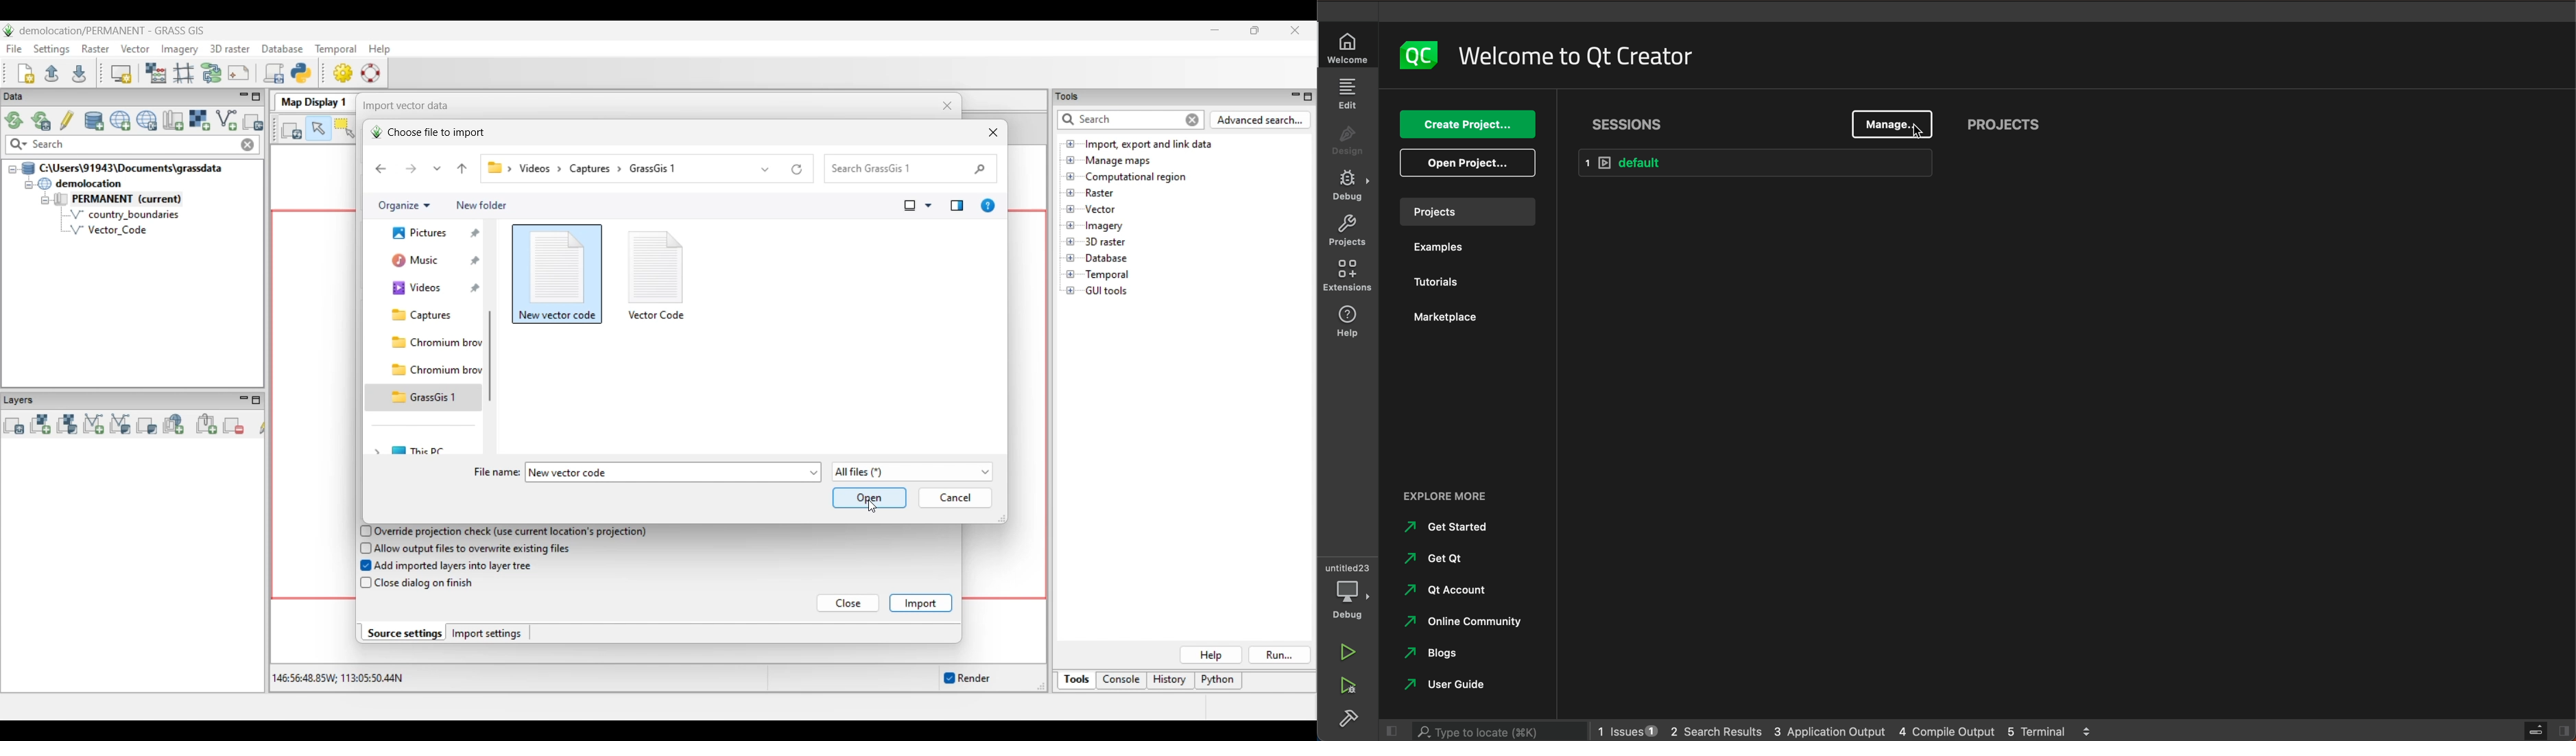  What do you see at coordinates (1461, 591) in the screenshot?
I see `qt account` at bounding box center [1461, 591].